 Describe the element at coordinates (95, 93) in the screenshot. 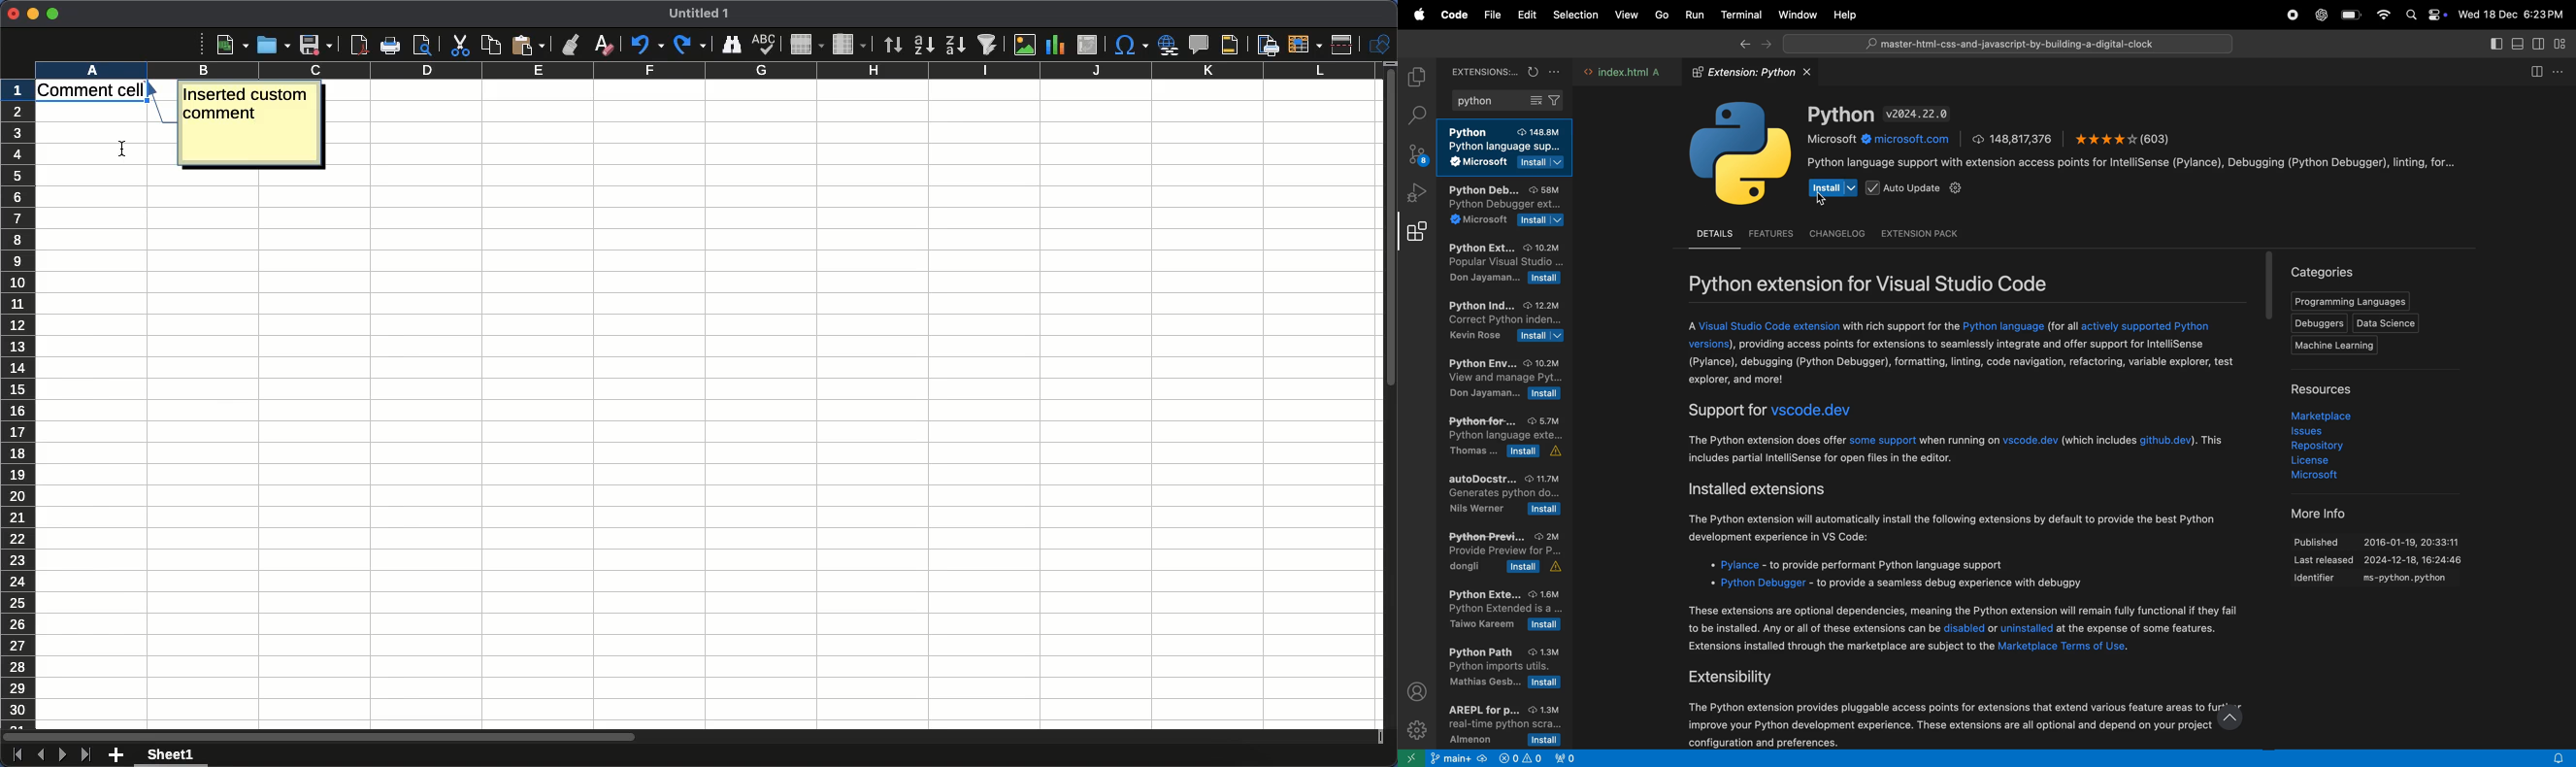

I see `Cell` at that location.